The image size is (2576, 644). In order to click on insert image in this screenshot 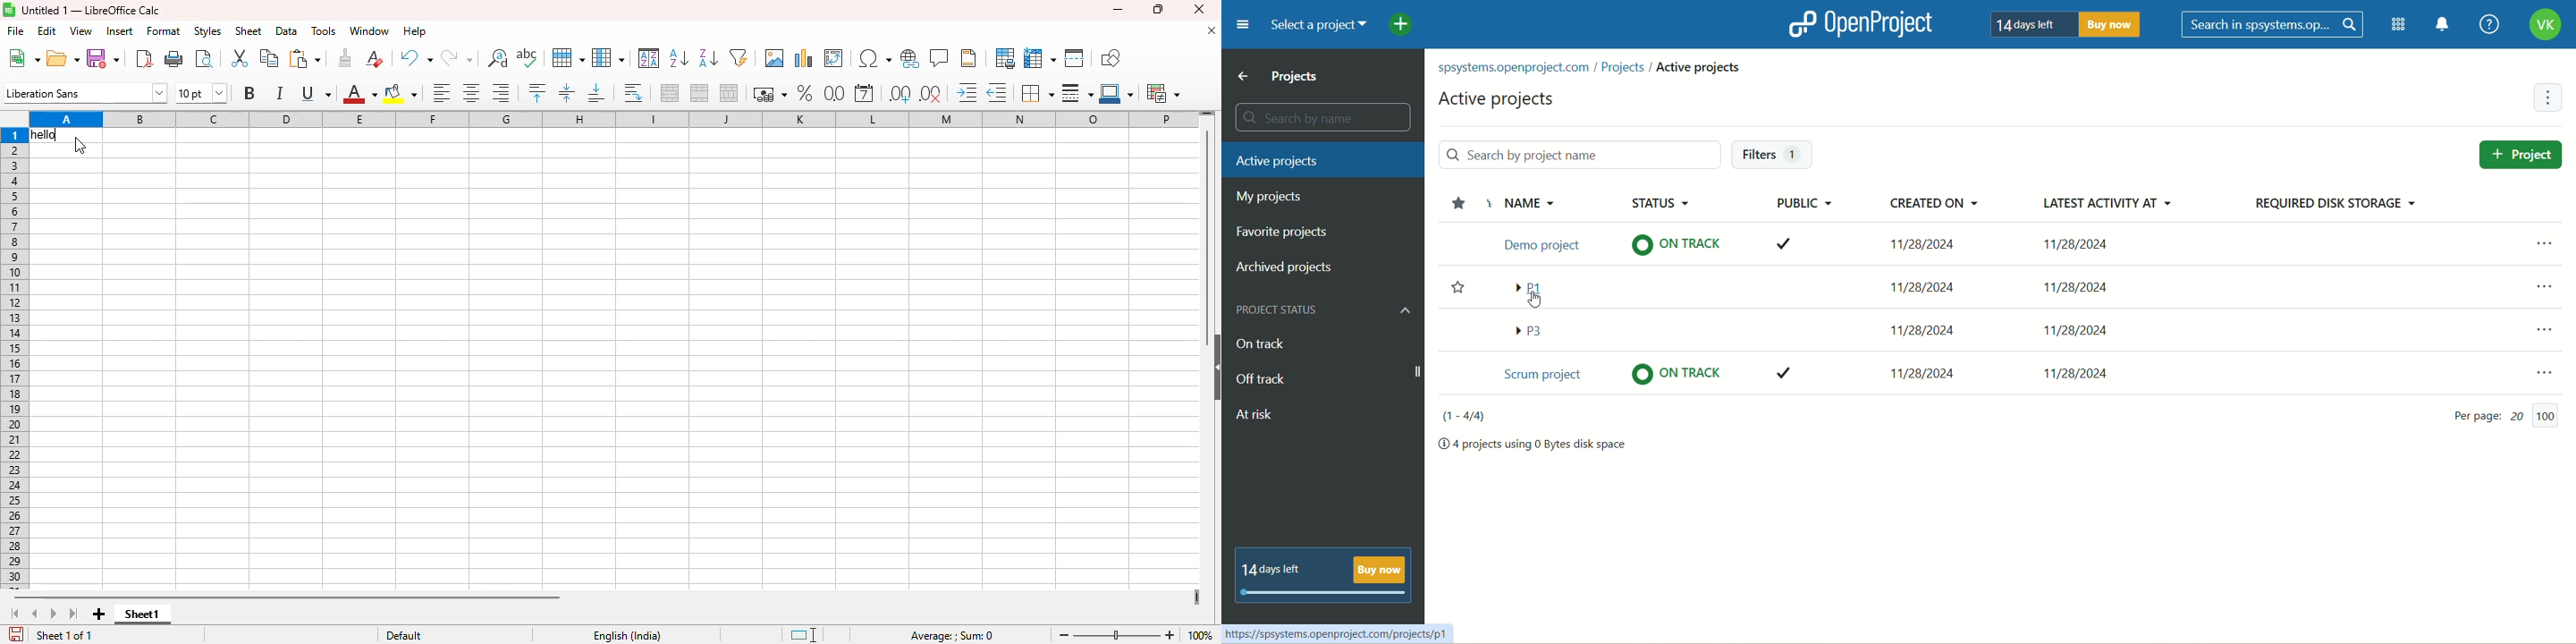, I will do `click(775, 58)`.